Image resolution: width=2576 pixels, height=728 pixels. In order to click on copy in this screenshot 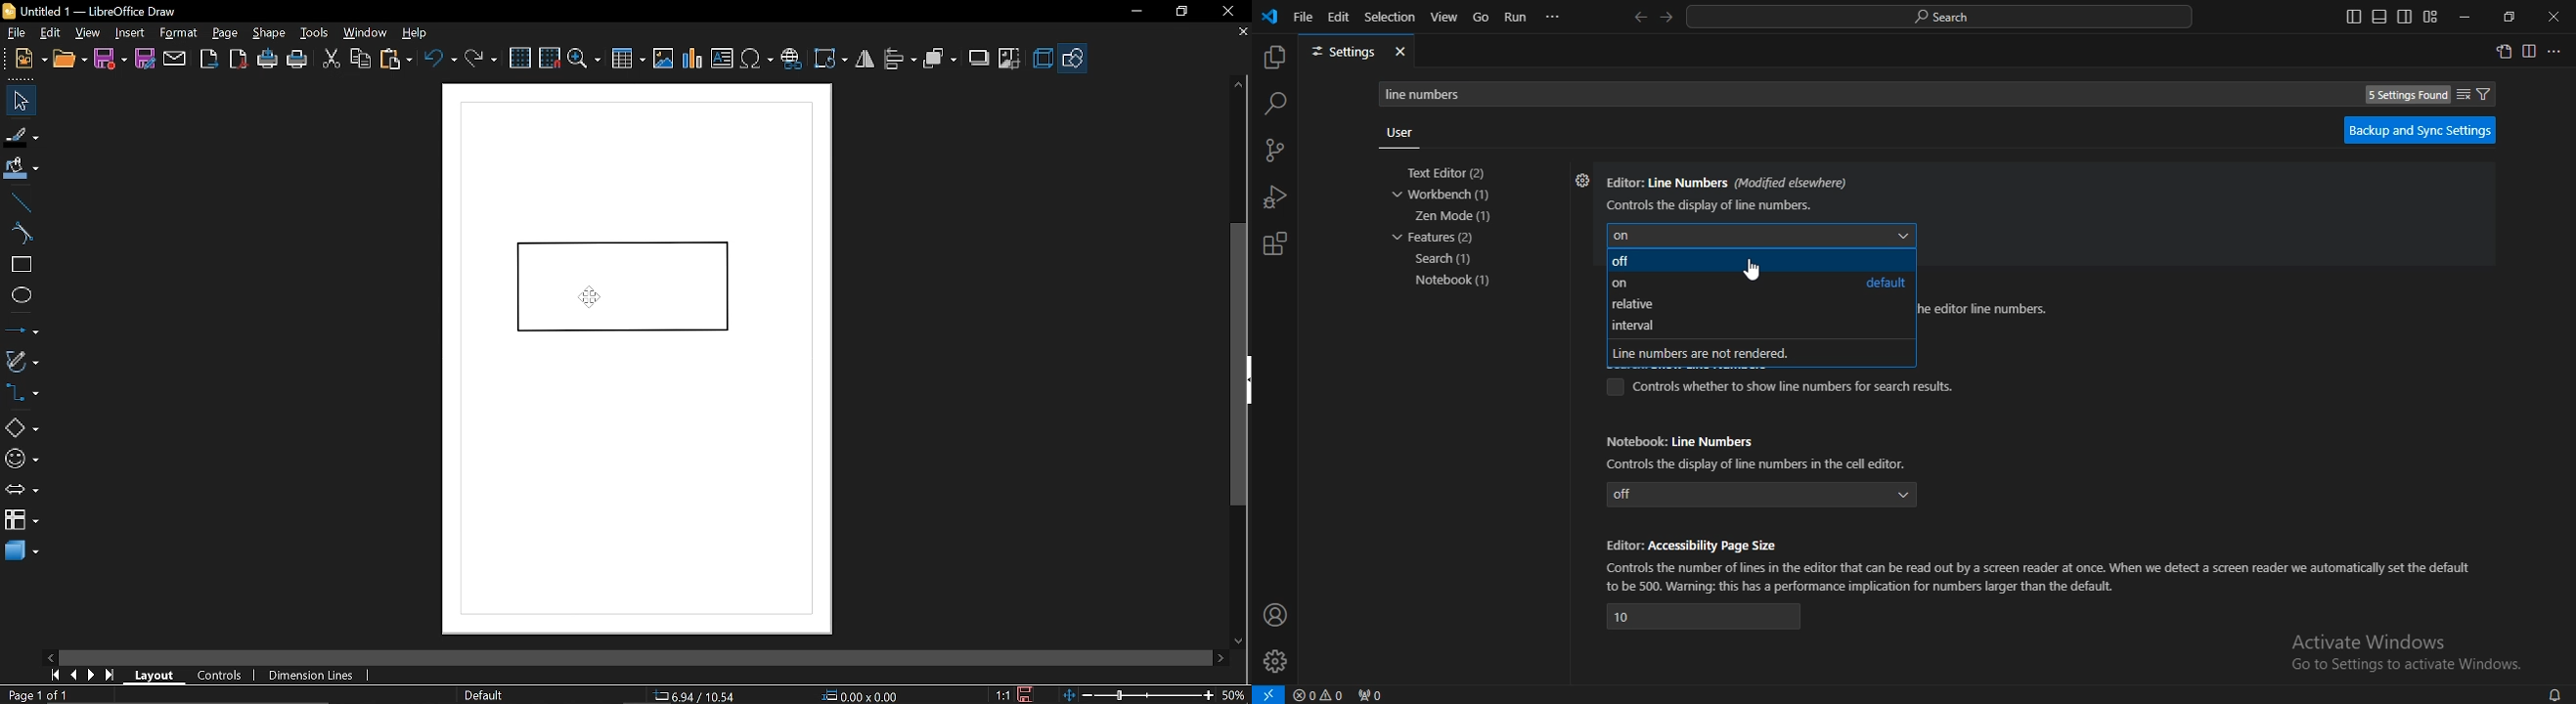, I will do `click(362, 59)`.